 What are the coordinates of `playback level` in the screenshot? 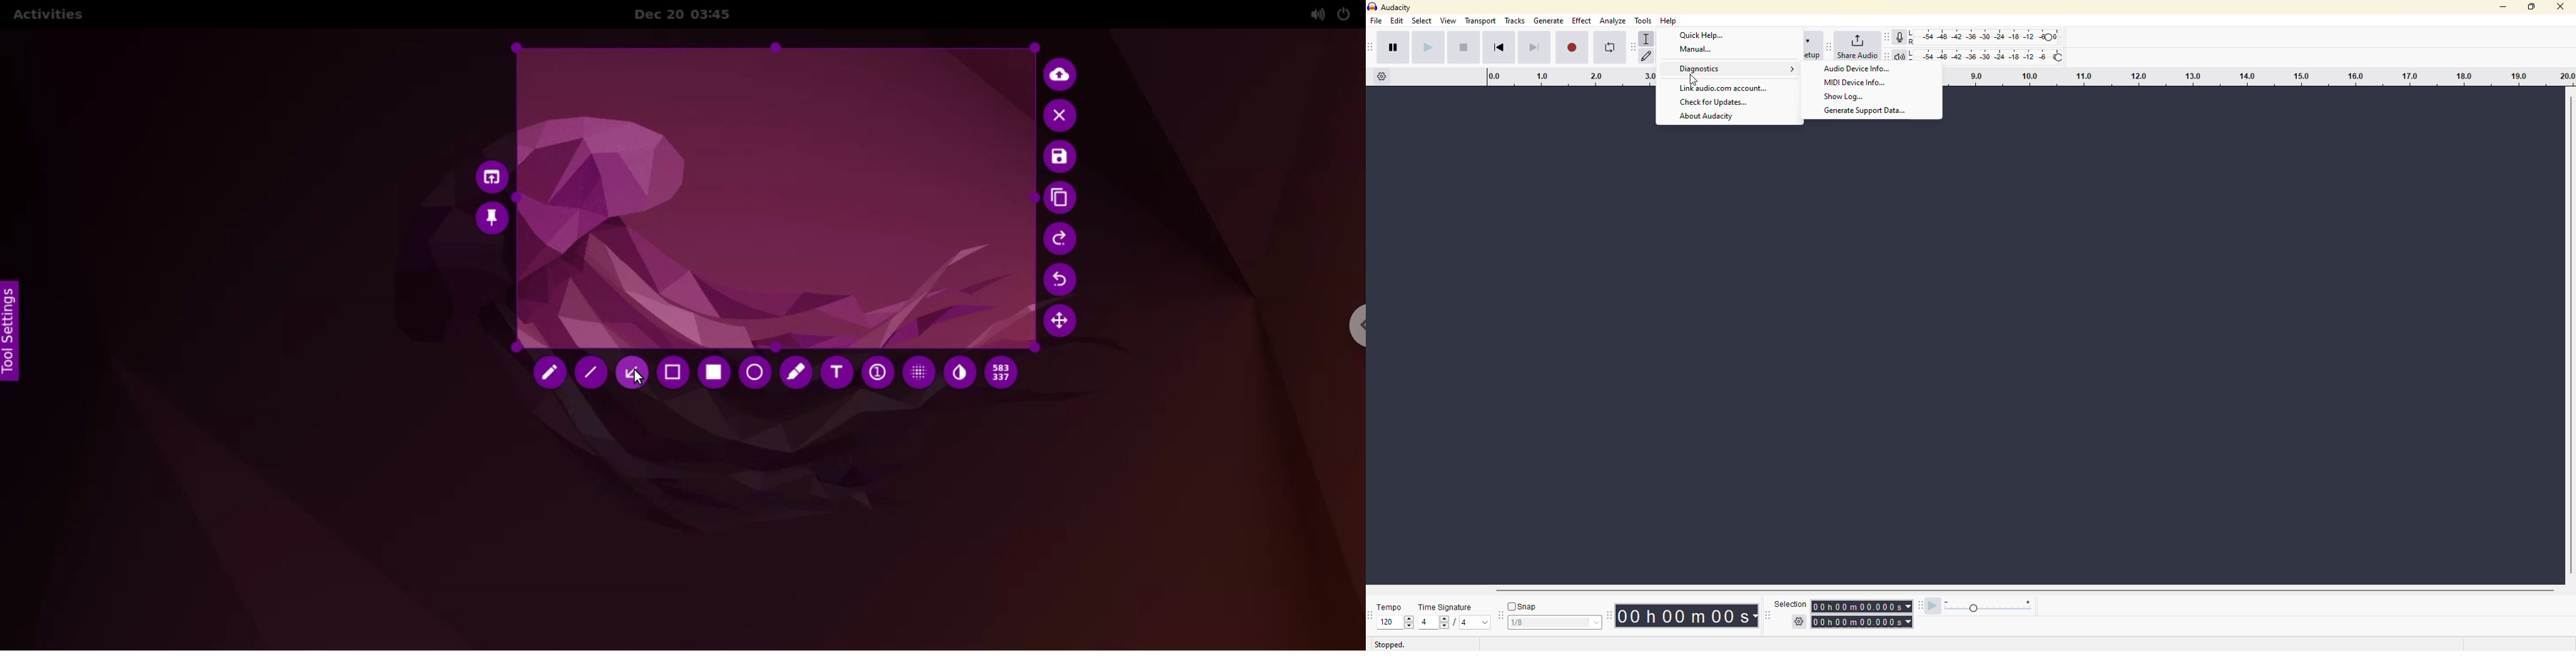 It's located at (1993, 55).